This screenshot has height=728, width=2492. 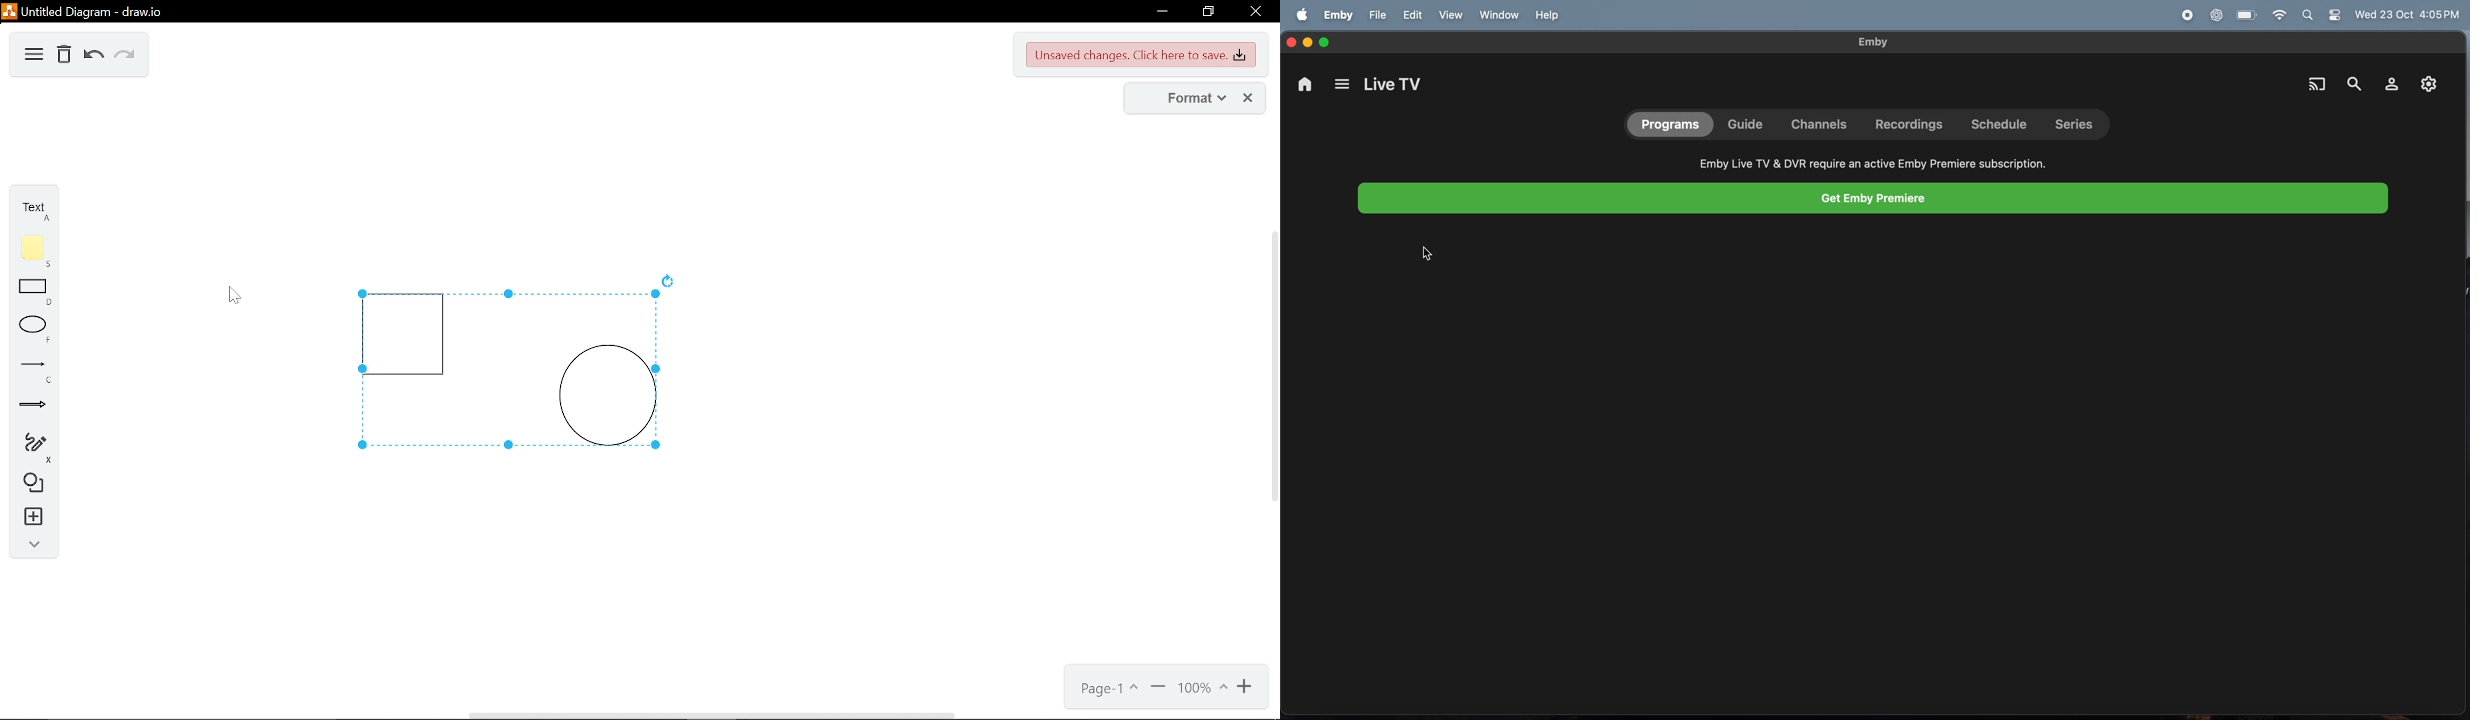 What do you see at coordinates (2325, 16) in the screenshot?
I see `apple widgets` at bounding box center [2325, 16].